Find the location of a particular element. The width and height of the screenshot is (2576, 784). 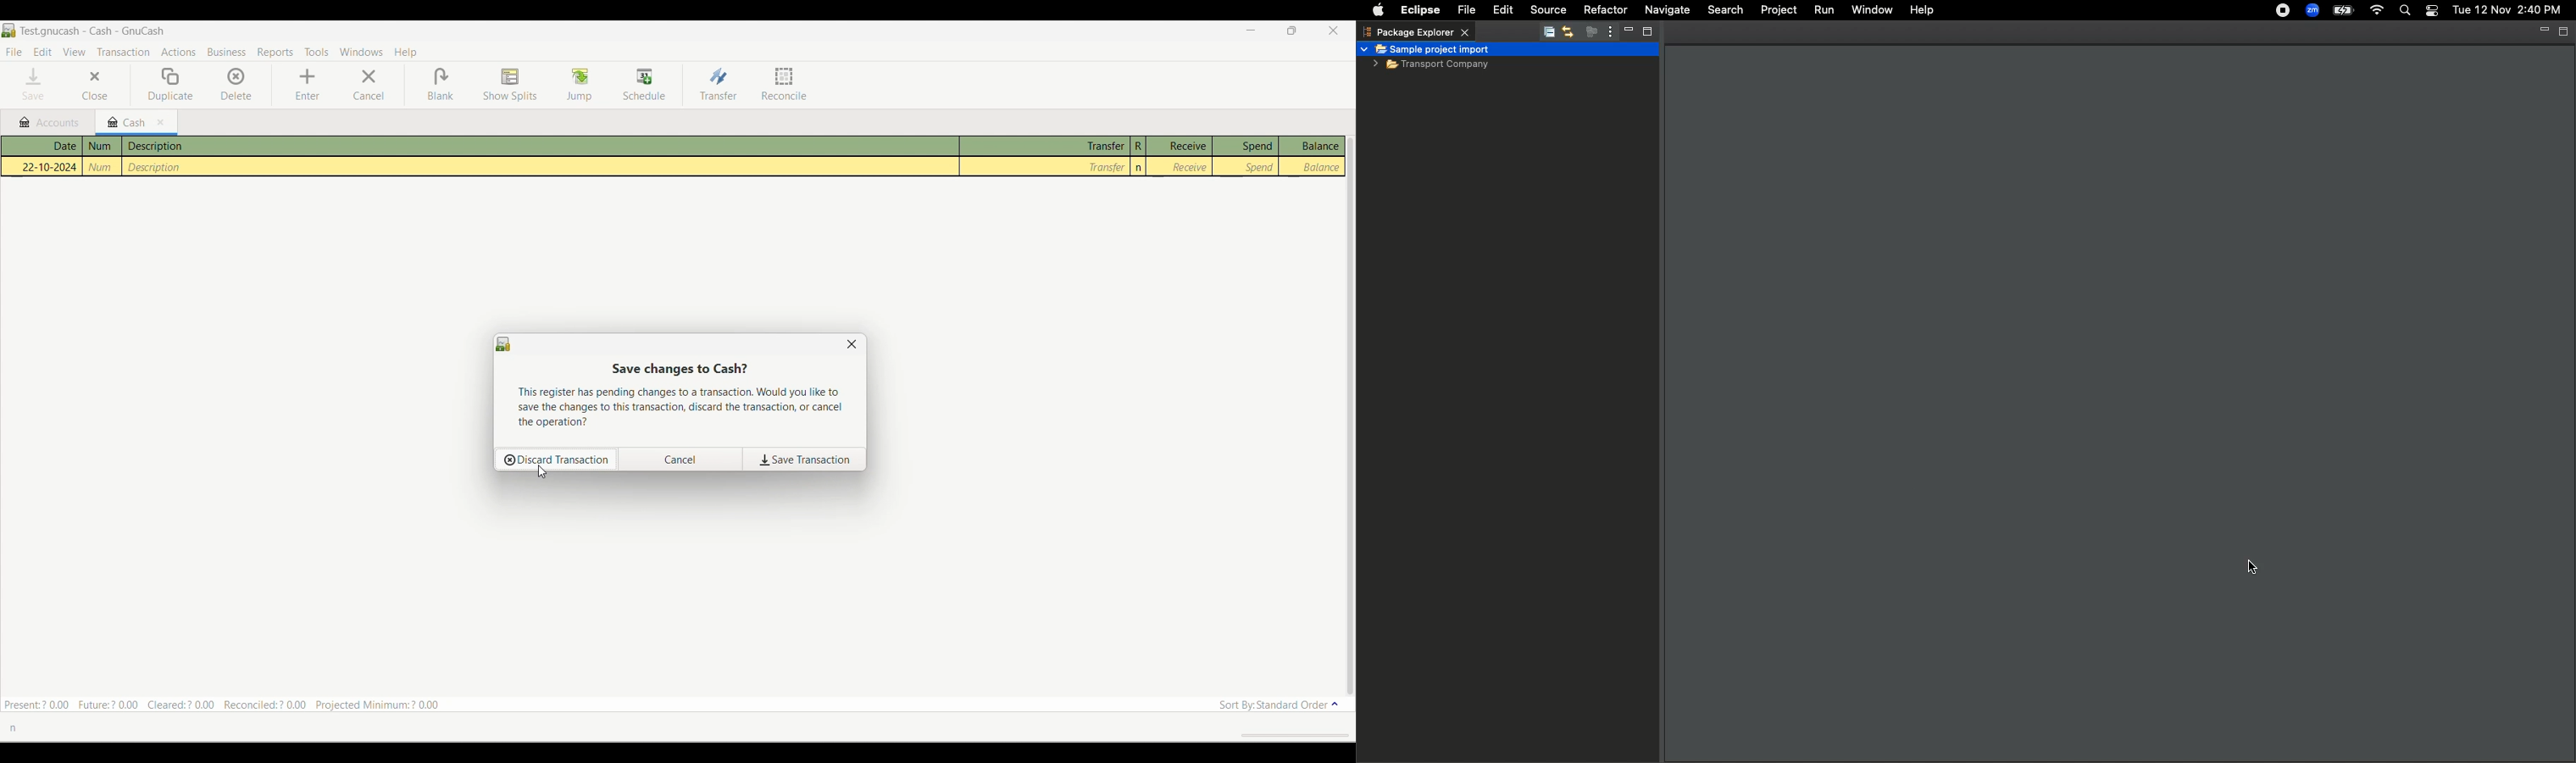

Help is located at coordinates (406, 52).